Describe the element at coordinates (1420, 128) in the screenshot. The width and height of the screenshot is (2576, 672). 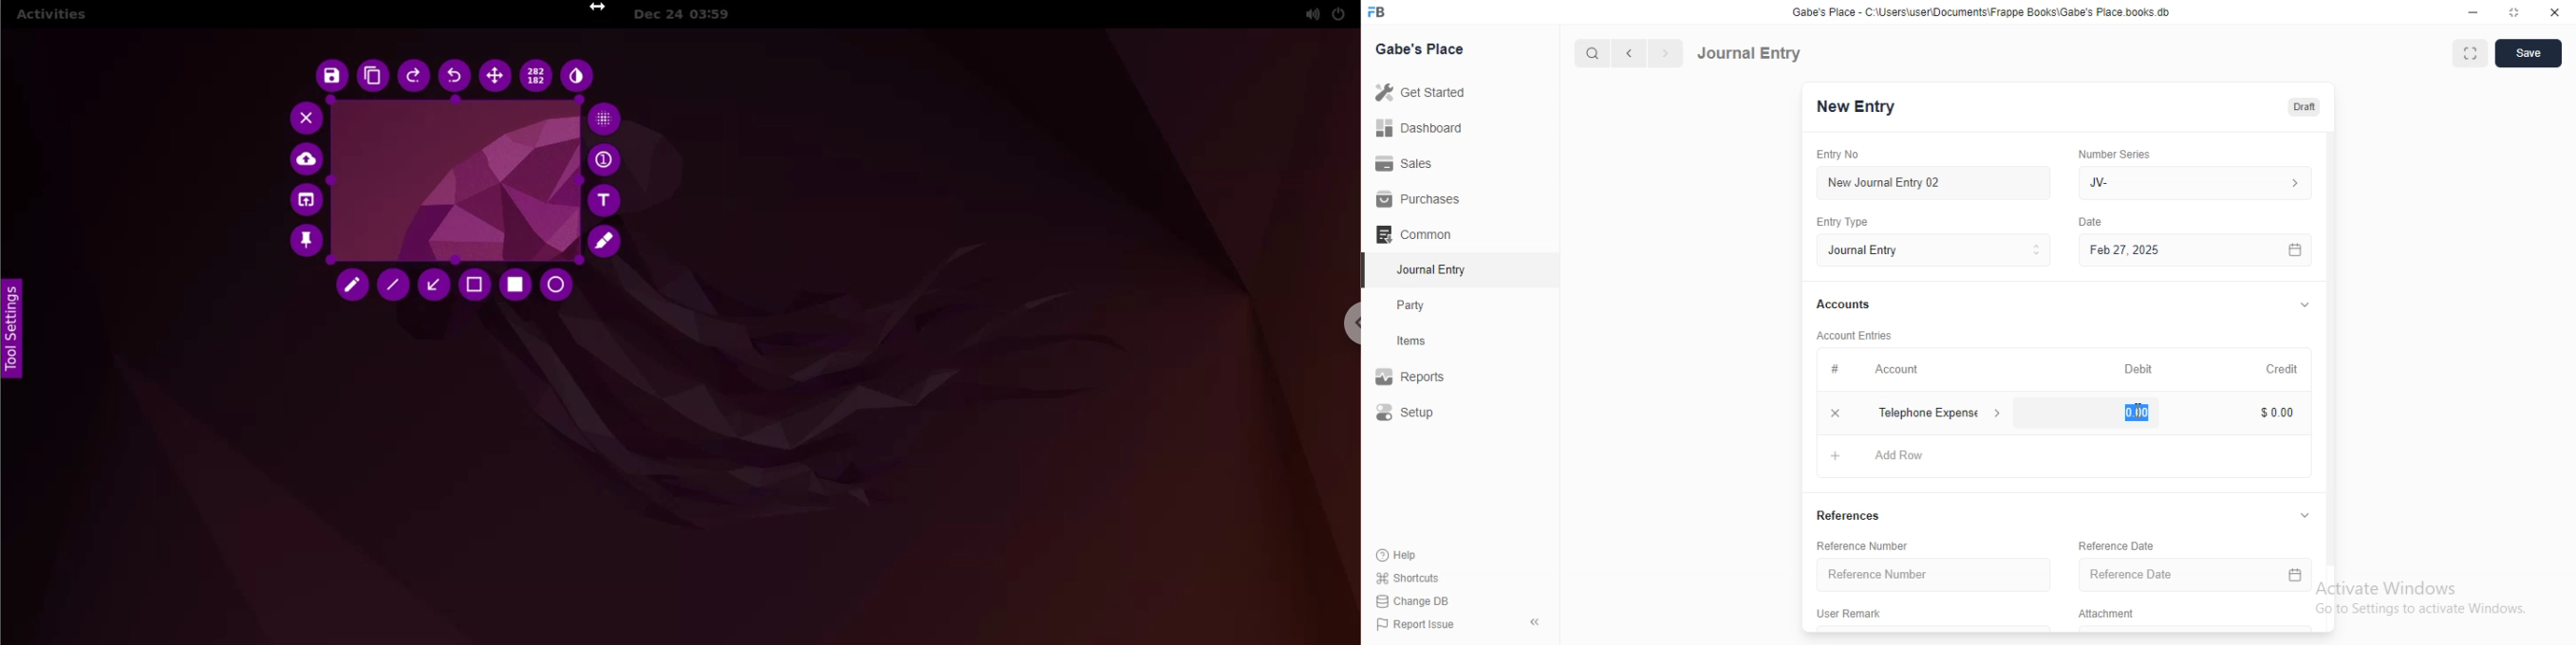
I see `Dashboard` at that location.